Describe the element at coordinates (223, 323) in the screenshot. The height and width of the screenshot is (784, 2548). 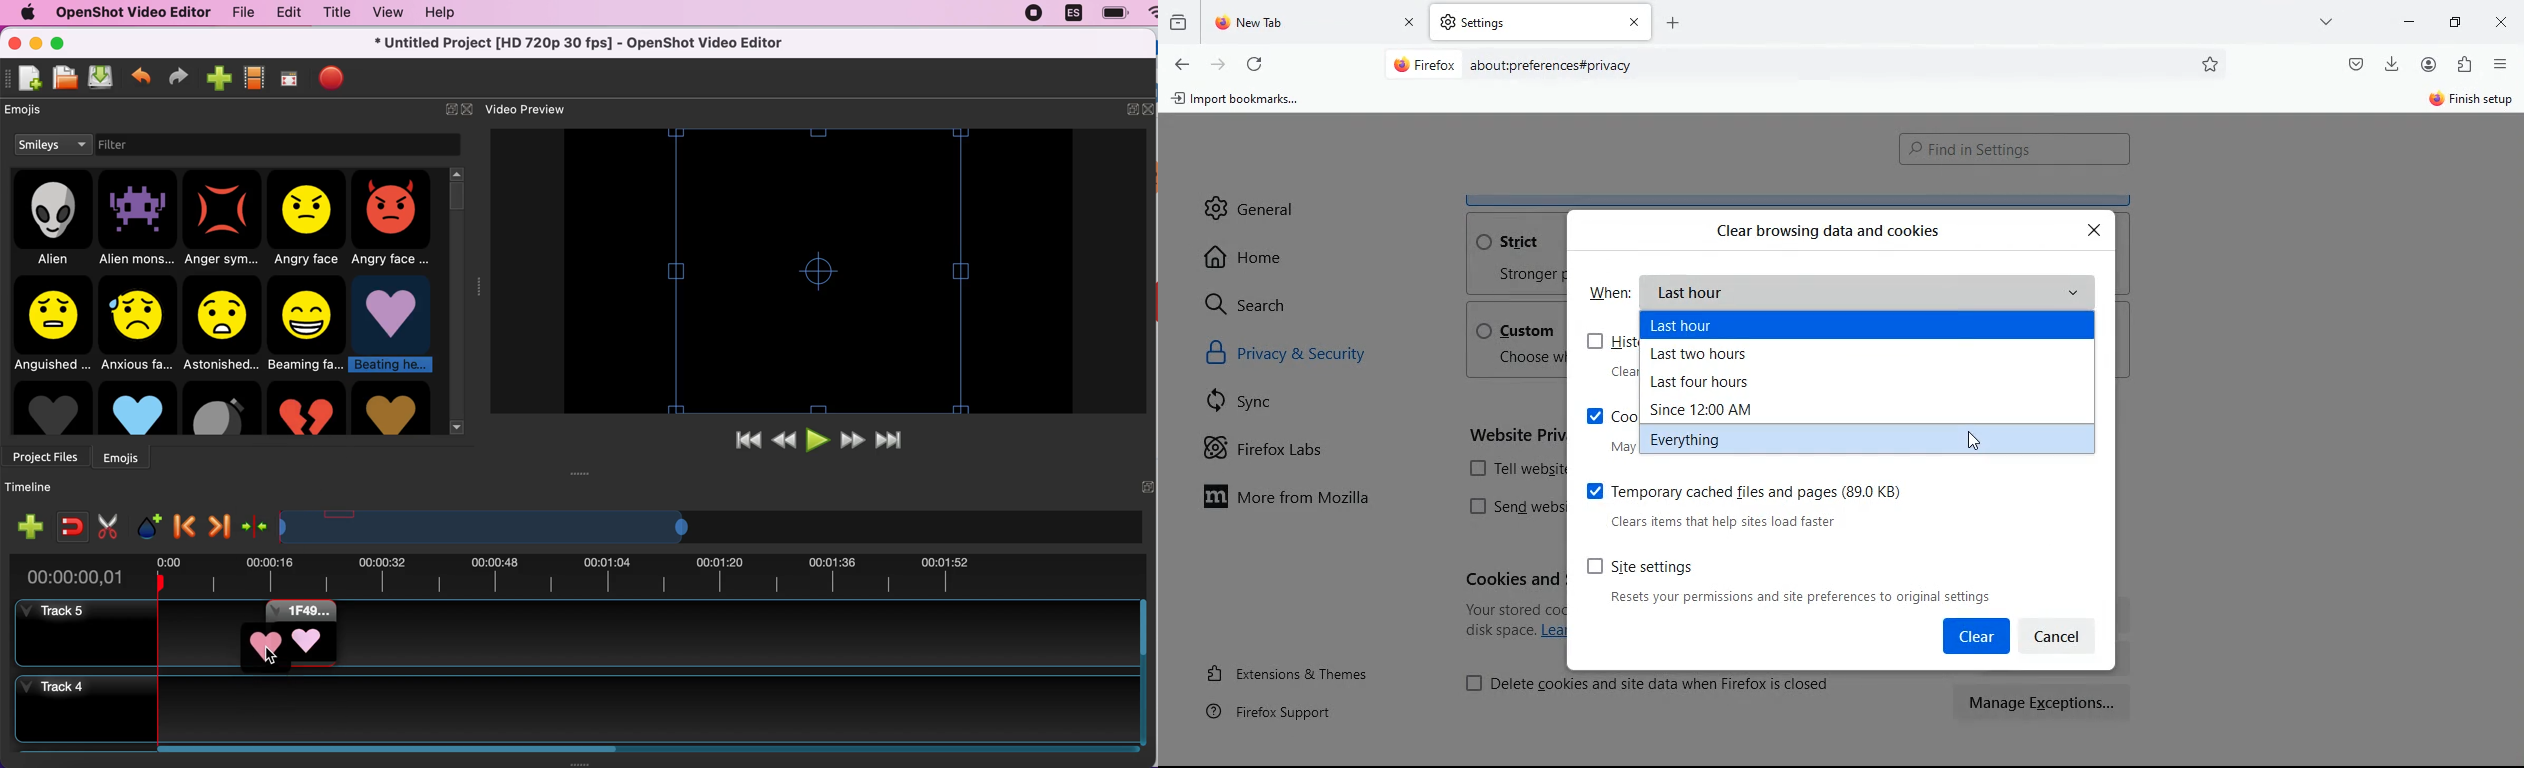
I see `astonished` at that location.